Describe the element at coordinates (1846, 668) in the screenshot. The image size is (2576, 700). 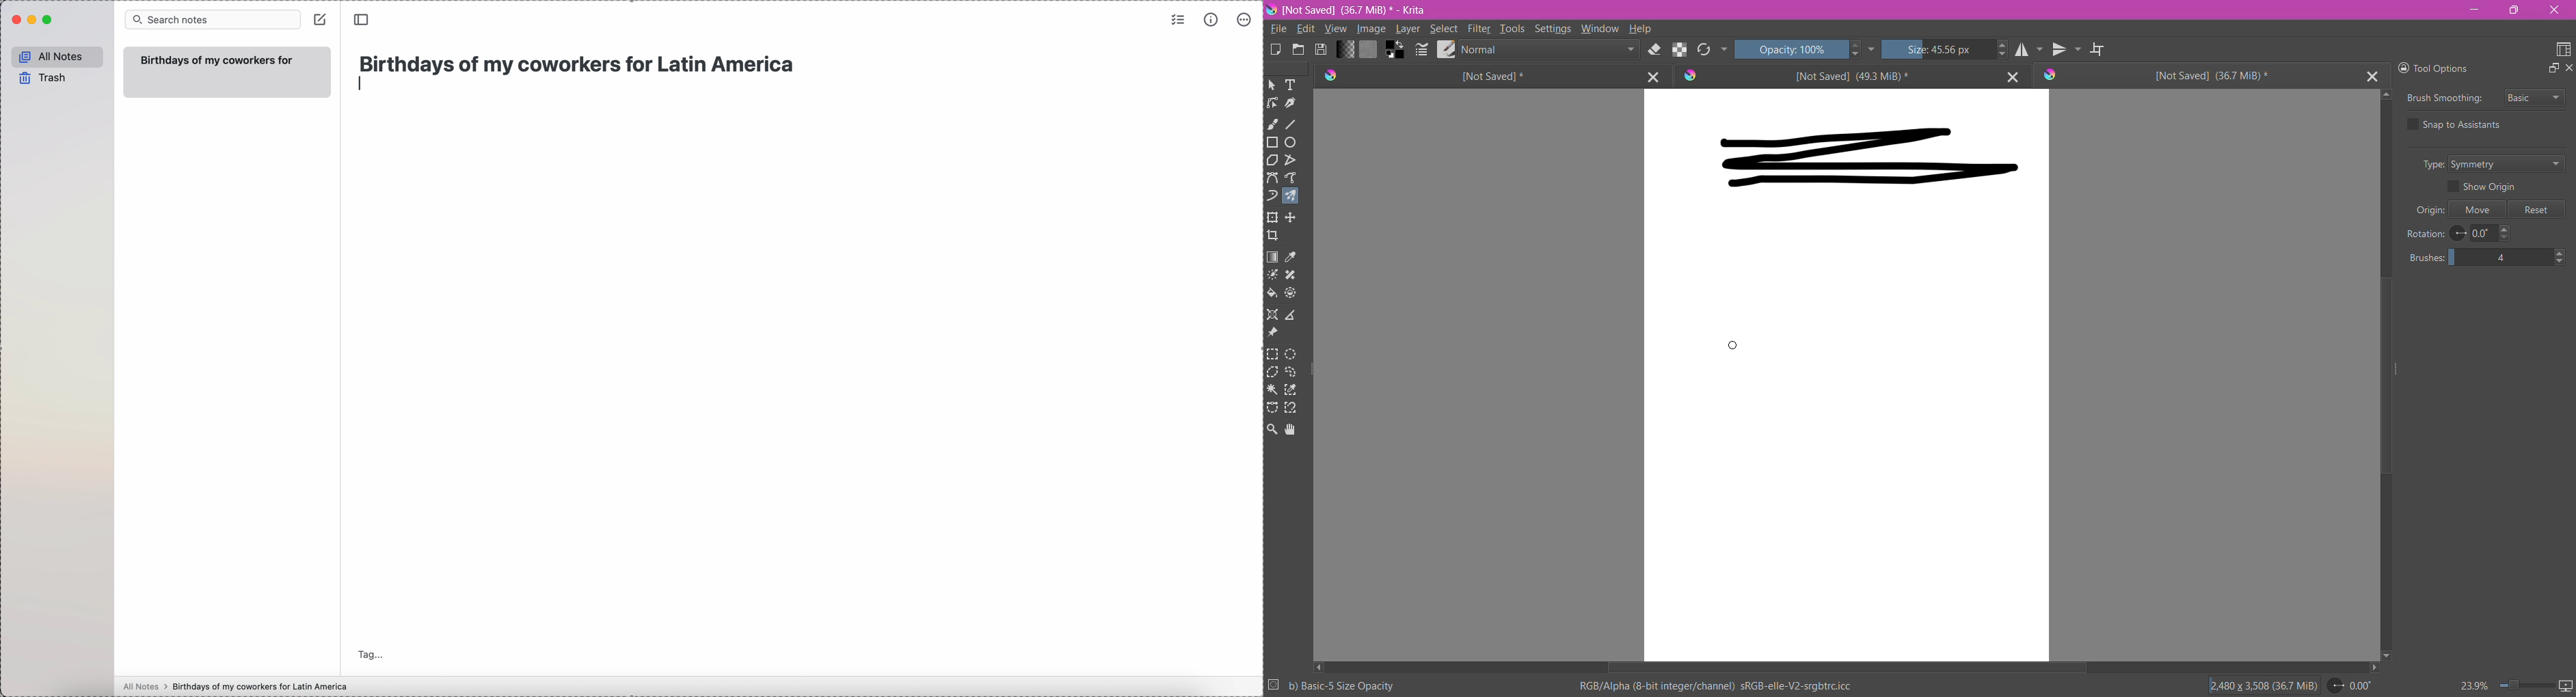
I see `Horizontal Scroll Bar` at that location.